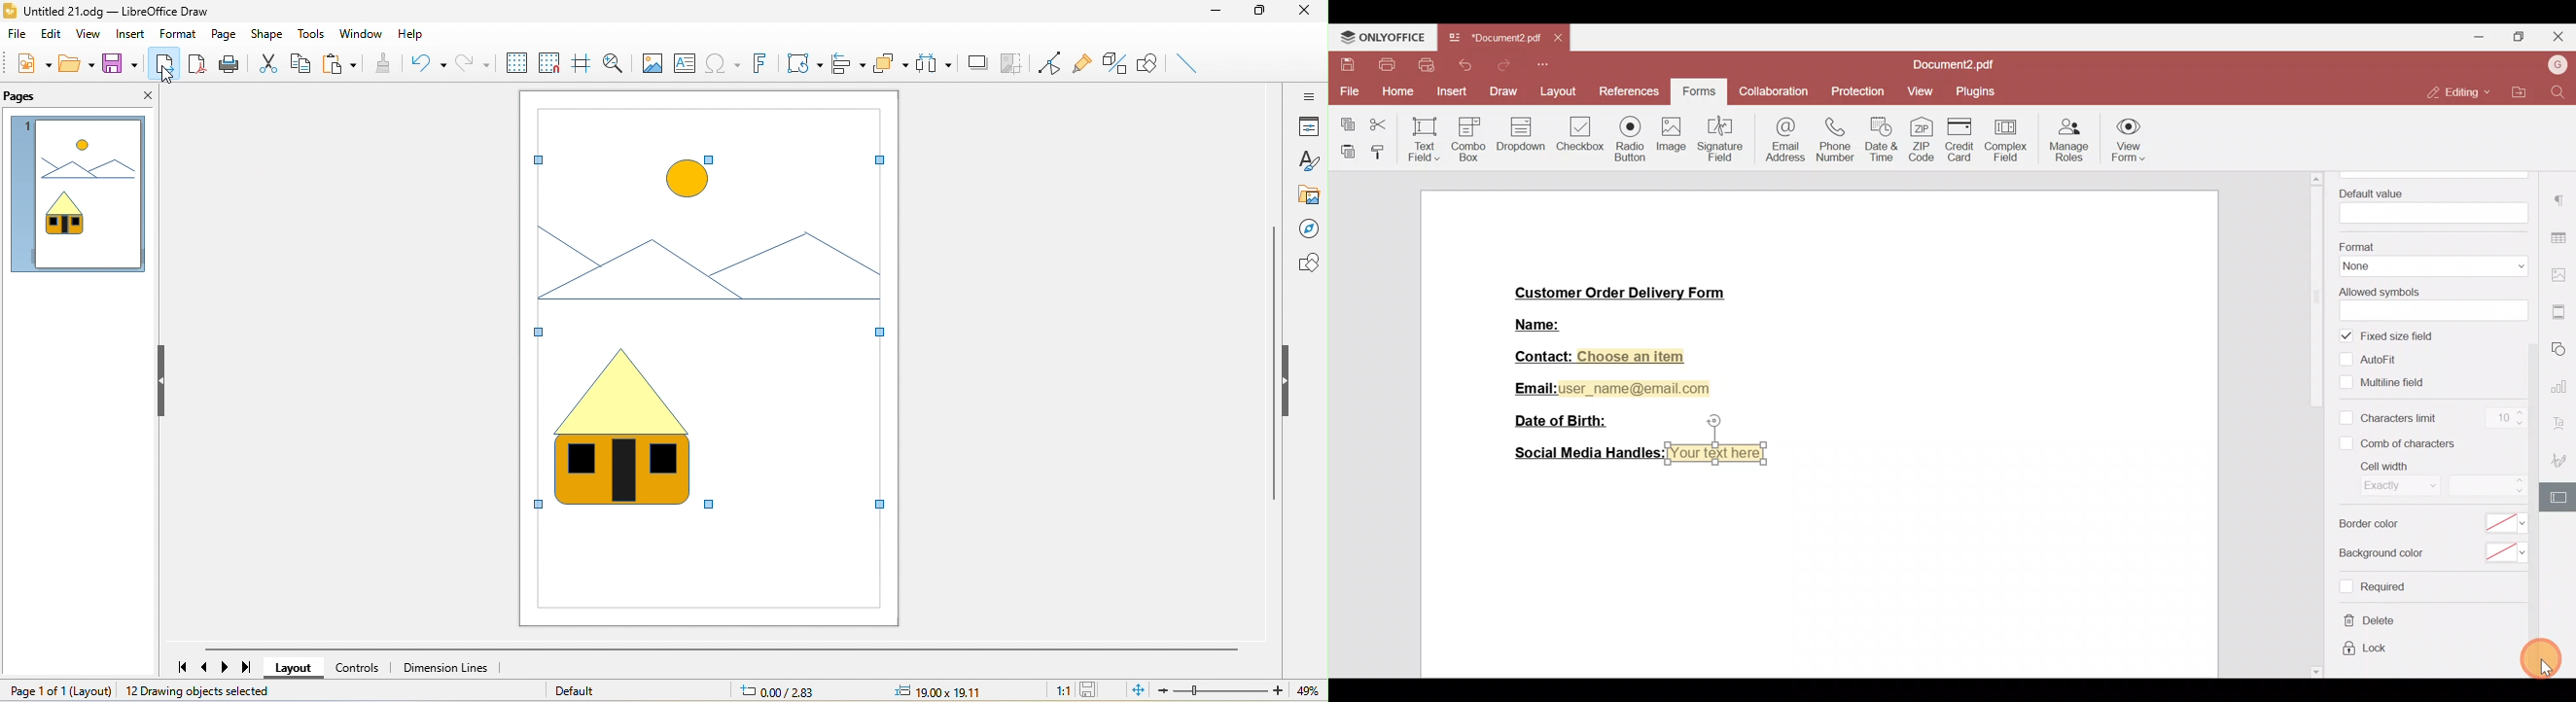 This screenshot has width=2576, height=728. I want to click on Signature settings, so click(2564, 460).